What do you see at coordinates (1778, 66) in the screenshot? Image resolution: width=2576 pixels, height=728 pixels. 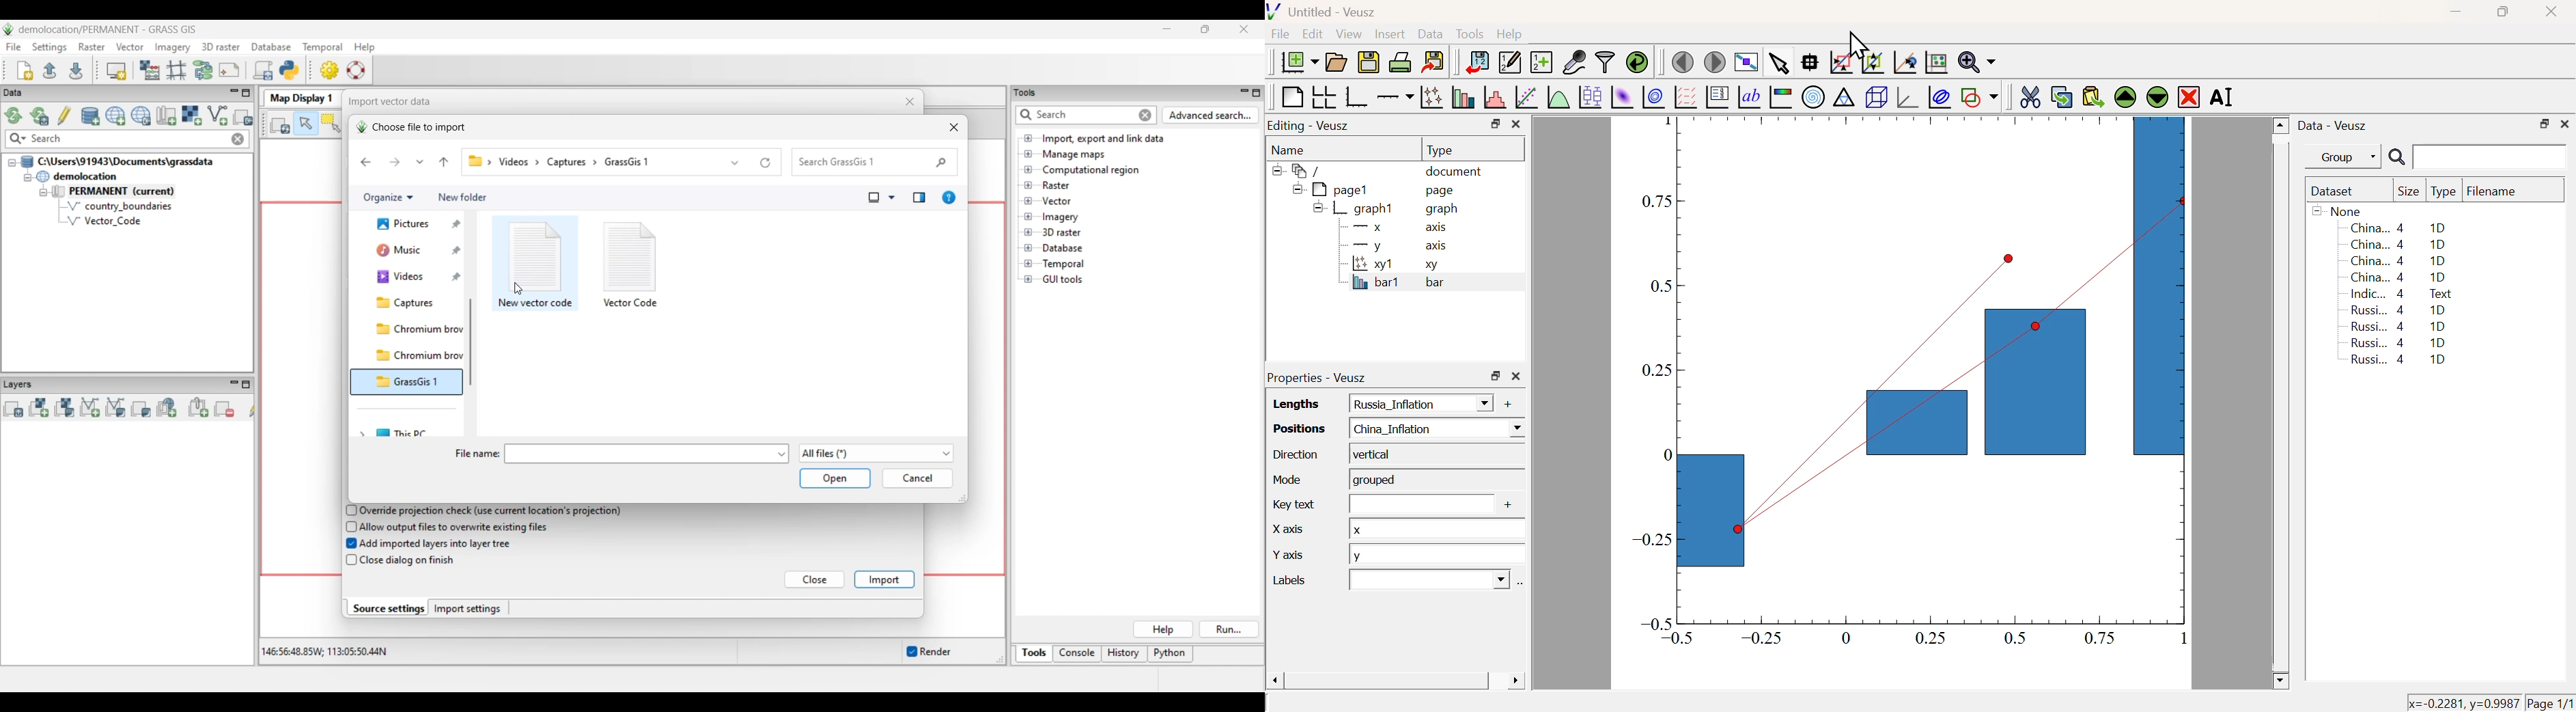 I see `Select items from graph or scroll` at bounding box center [1778, 66].